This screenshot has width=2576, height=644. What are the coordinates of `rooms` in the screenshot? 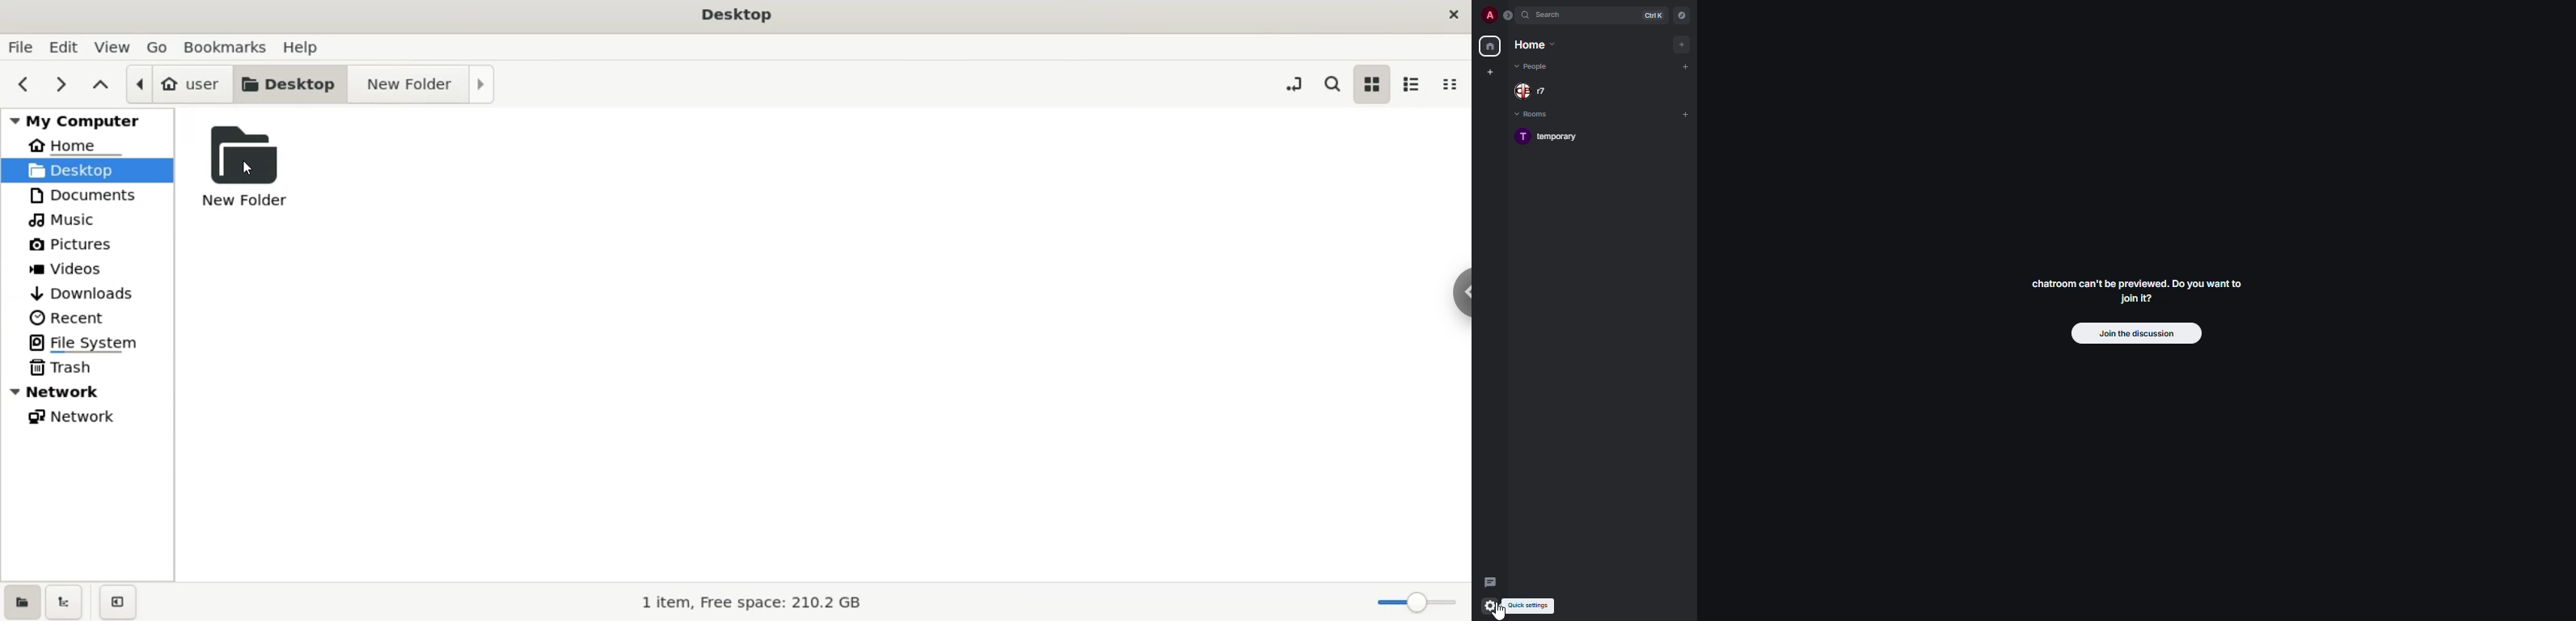 It's located at (1536, 113).